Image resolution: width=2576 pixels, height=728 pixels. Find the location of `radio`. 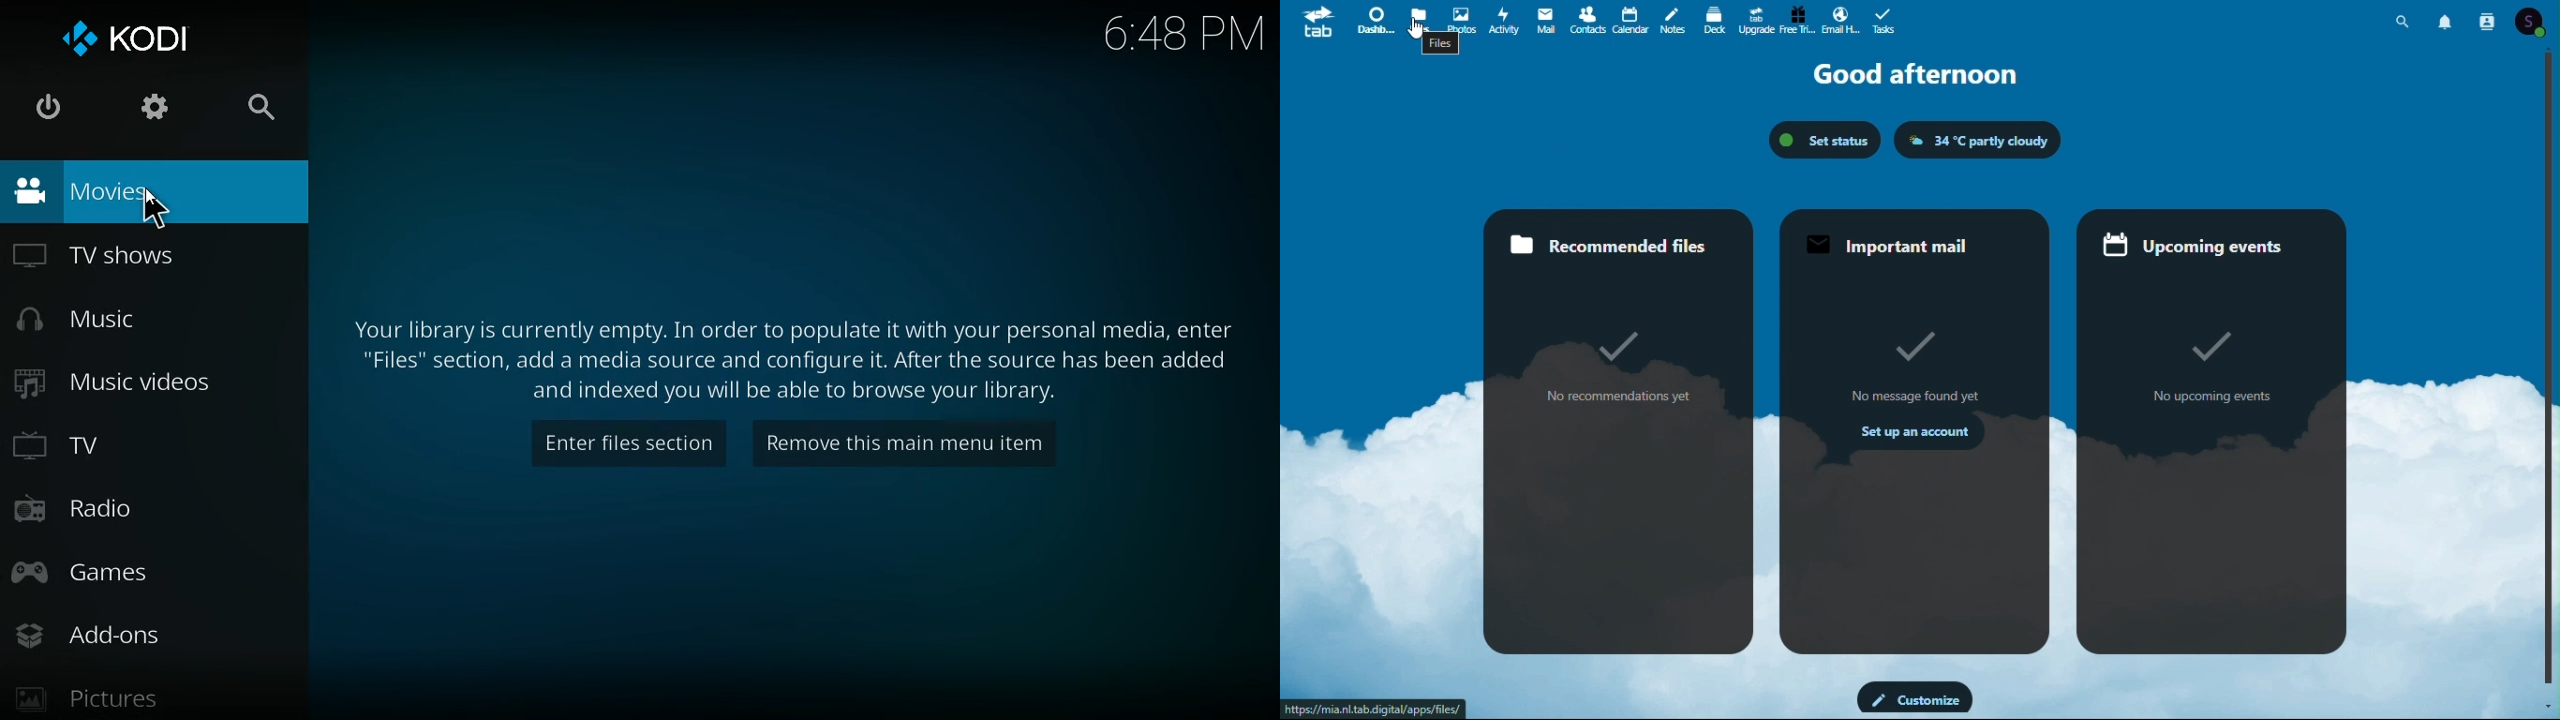

radio is located at coordinates (147, 513).